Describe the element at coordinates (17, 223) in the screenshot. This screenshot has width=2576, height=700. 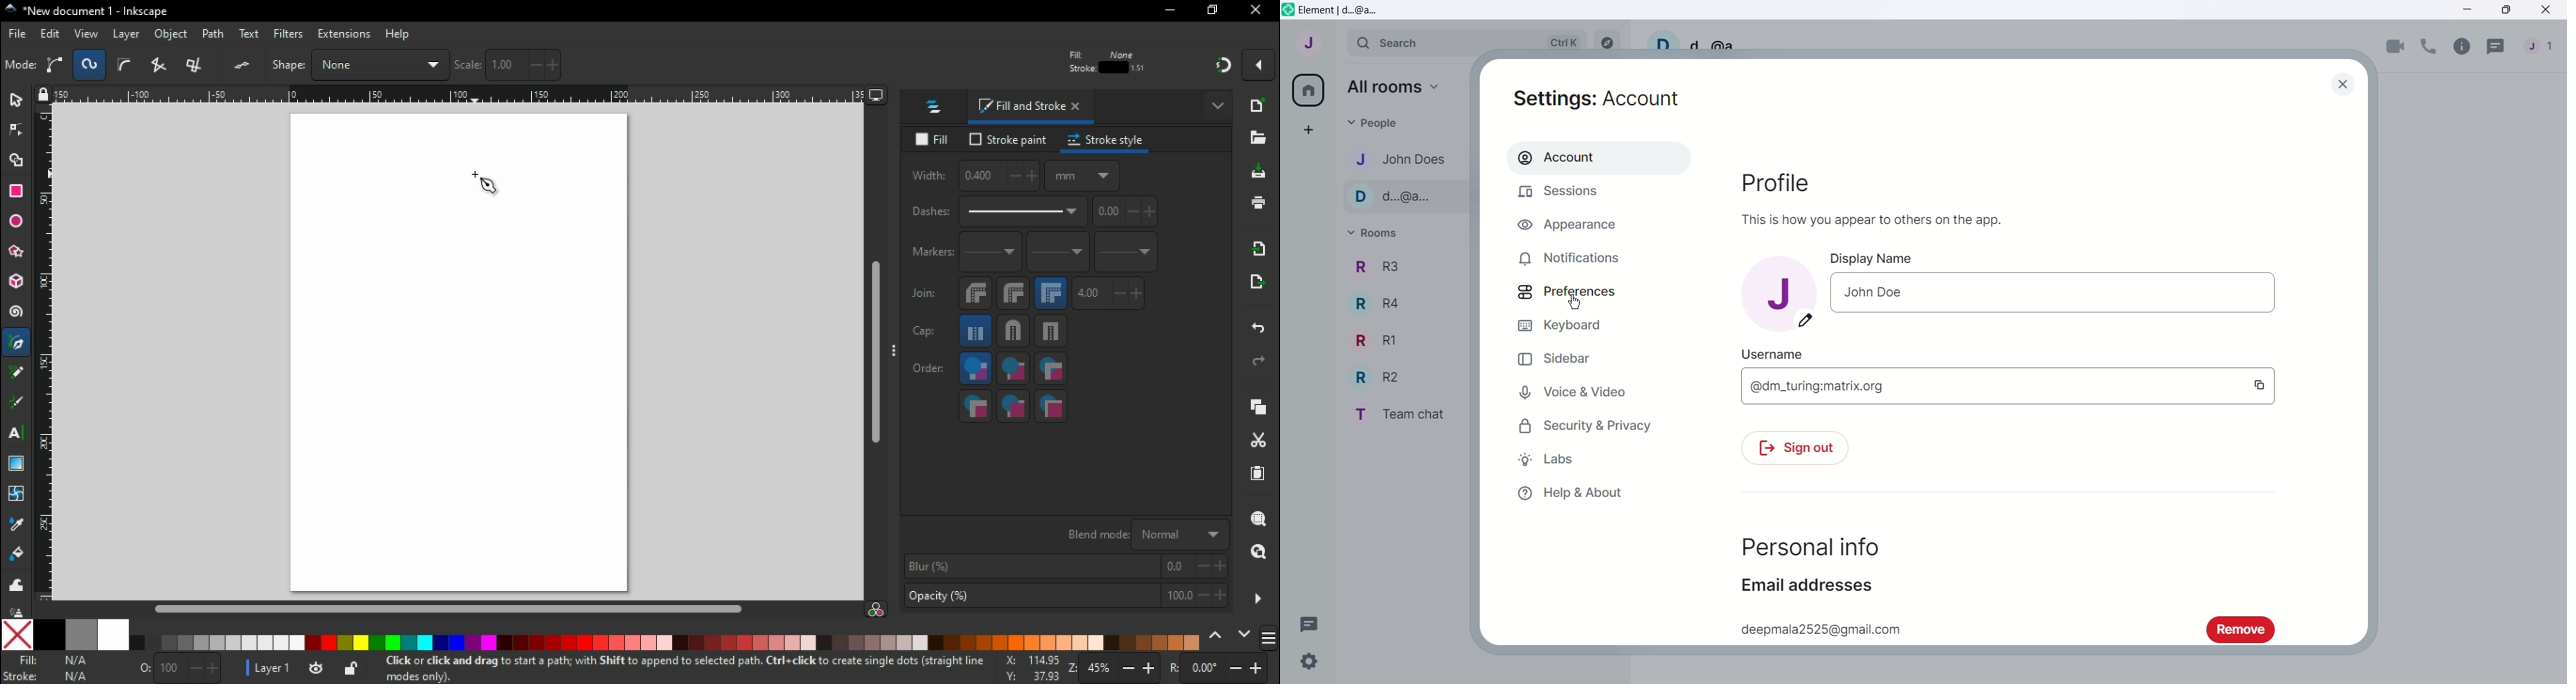
I see `ellipse/arc tool` at that location.